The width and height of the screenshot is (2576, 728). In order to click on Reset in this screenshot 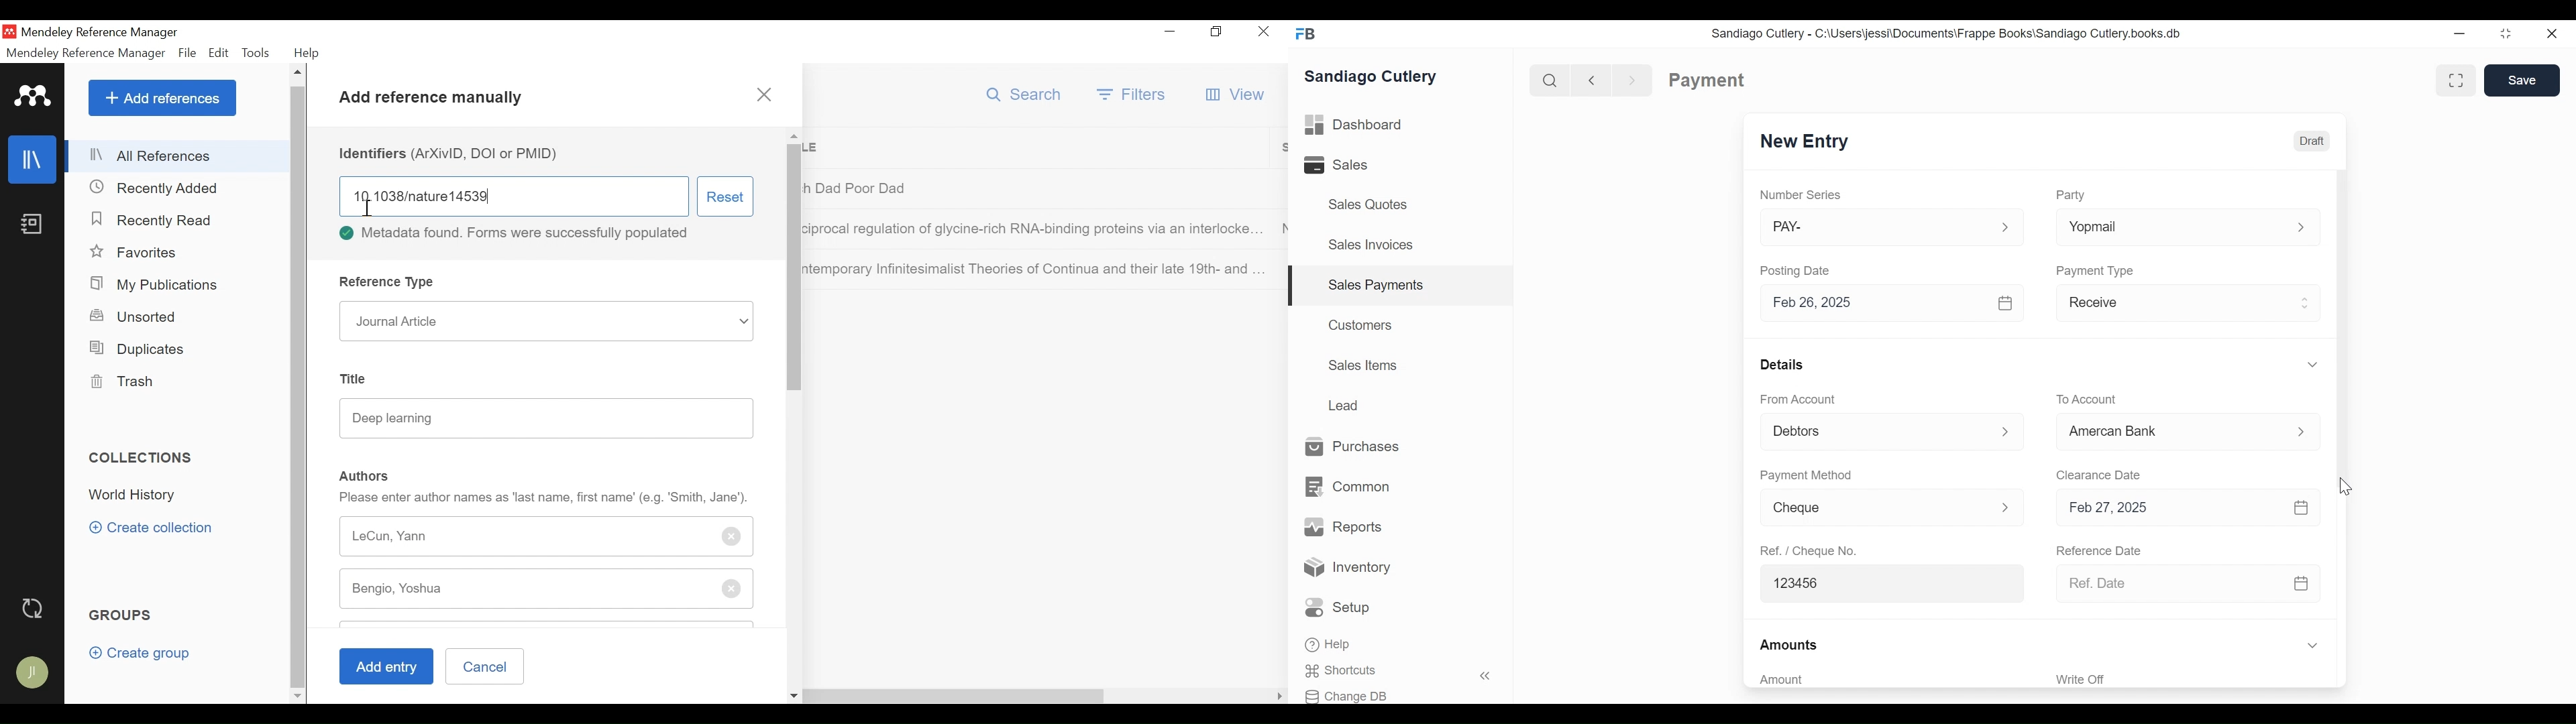, I will do `click(725, 196)`.